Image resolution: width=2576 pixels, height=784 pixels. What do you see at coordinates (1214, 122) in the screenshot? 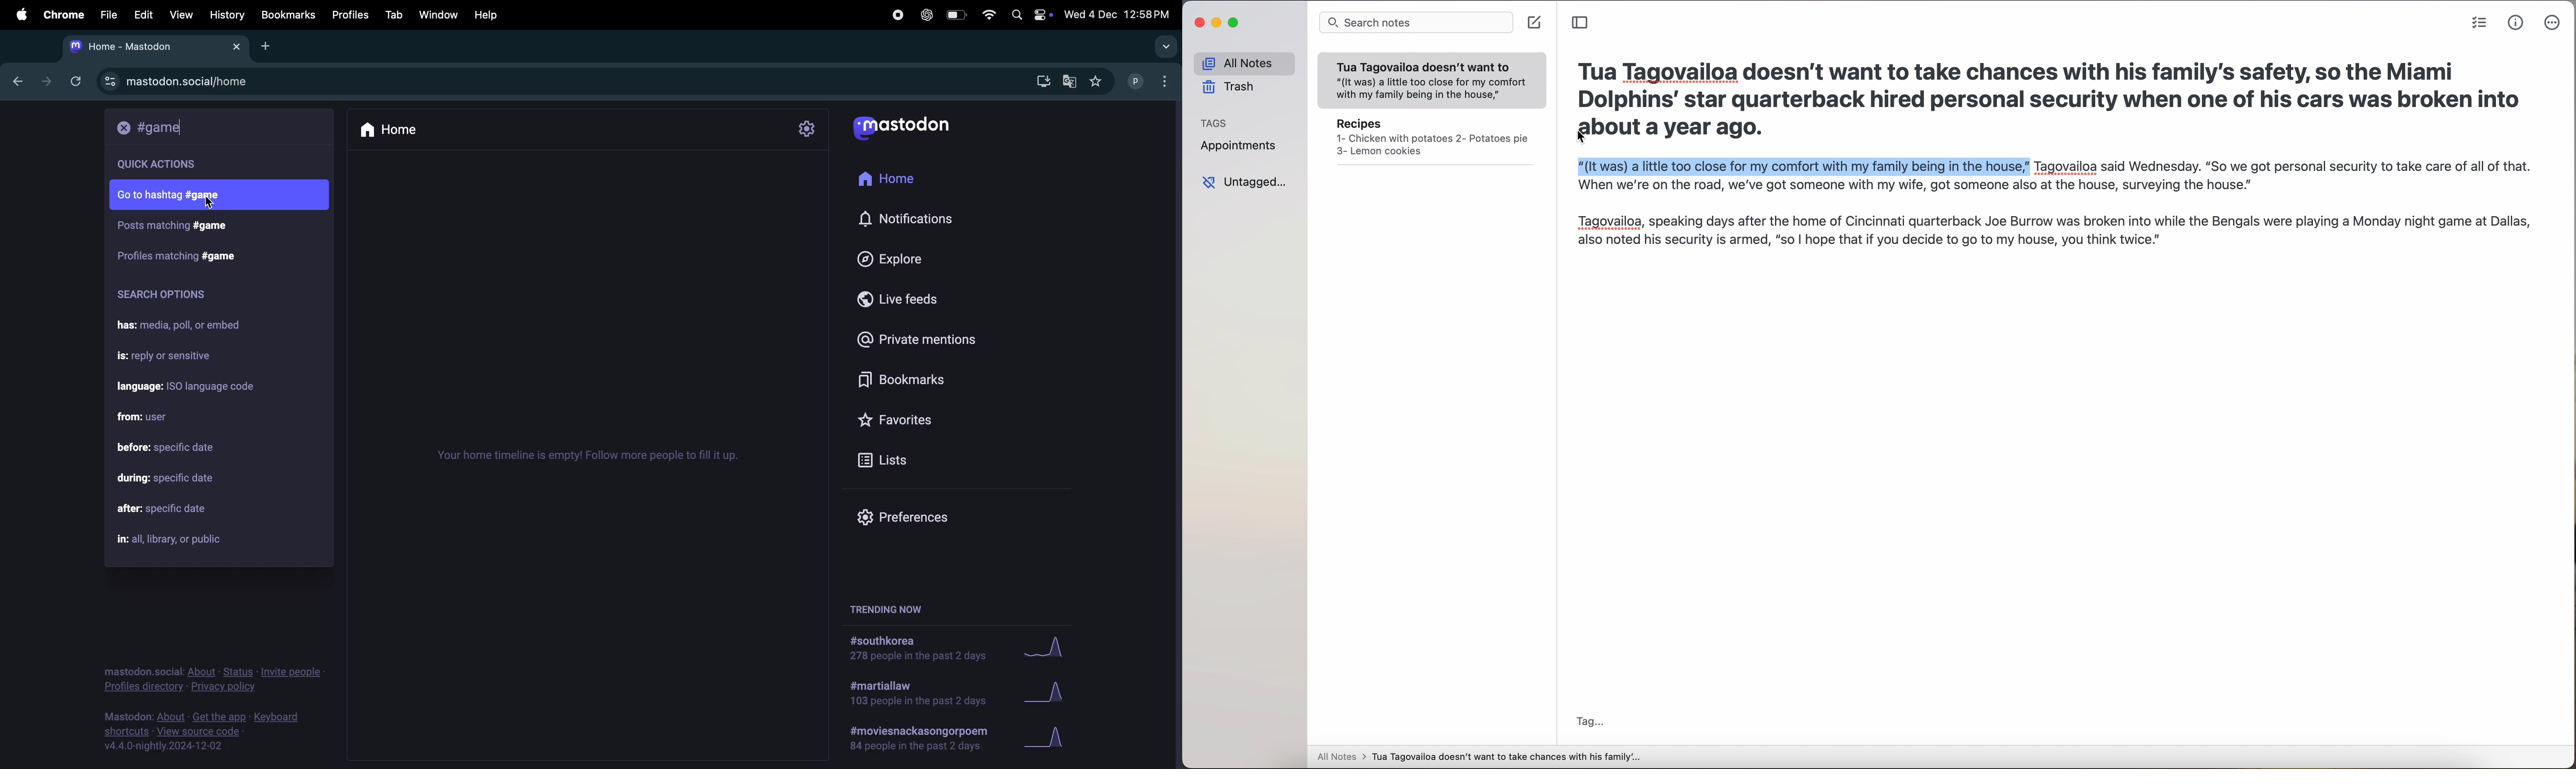
I see `tags` at bounding box center [1214, 122].